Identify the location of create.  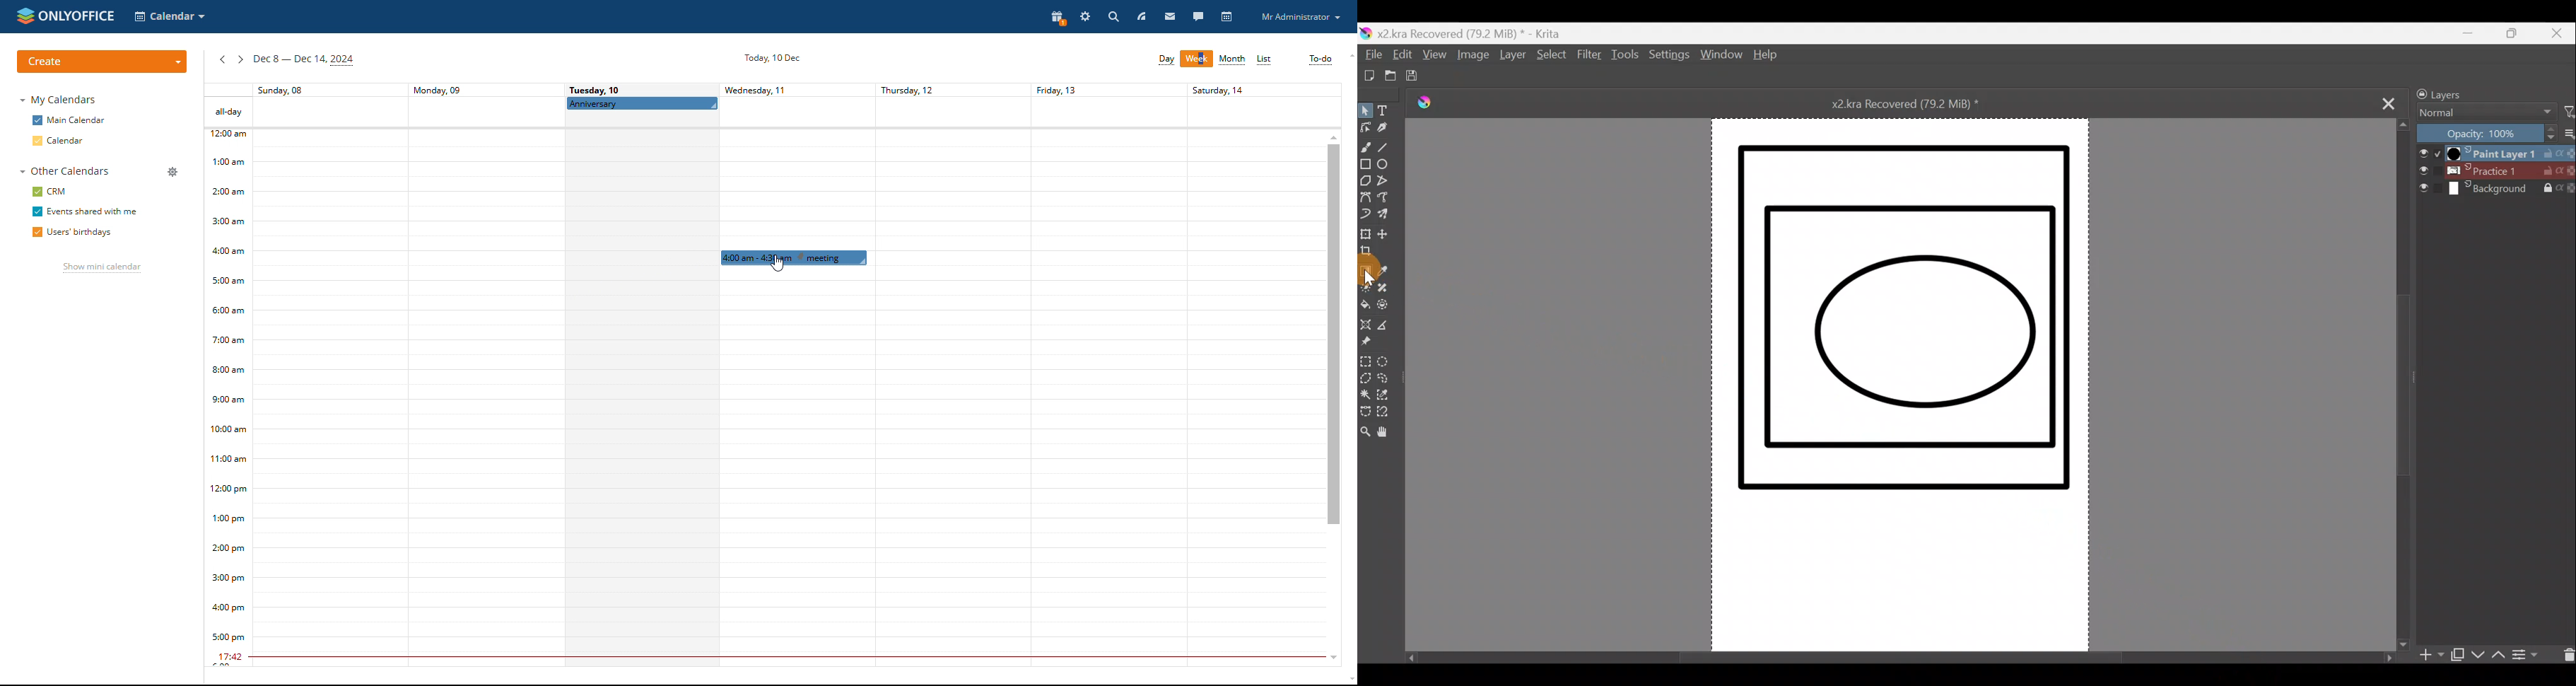
(102, 62).